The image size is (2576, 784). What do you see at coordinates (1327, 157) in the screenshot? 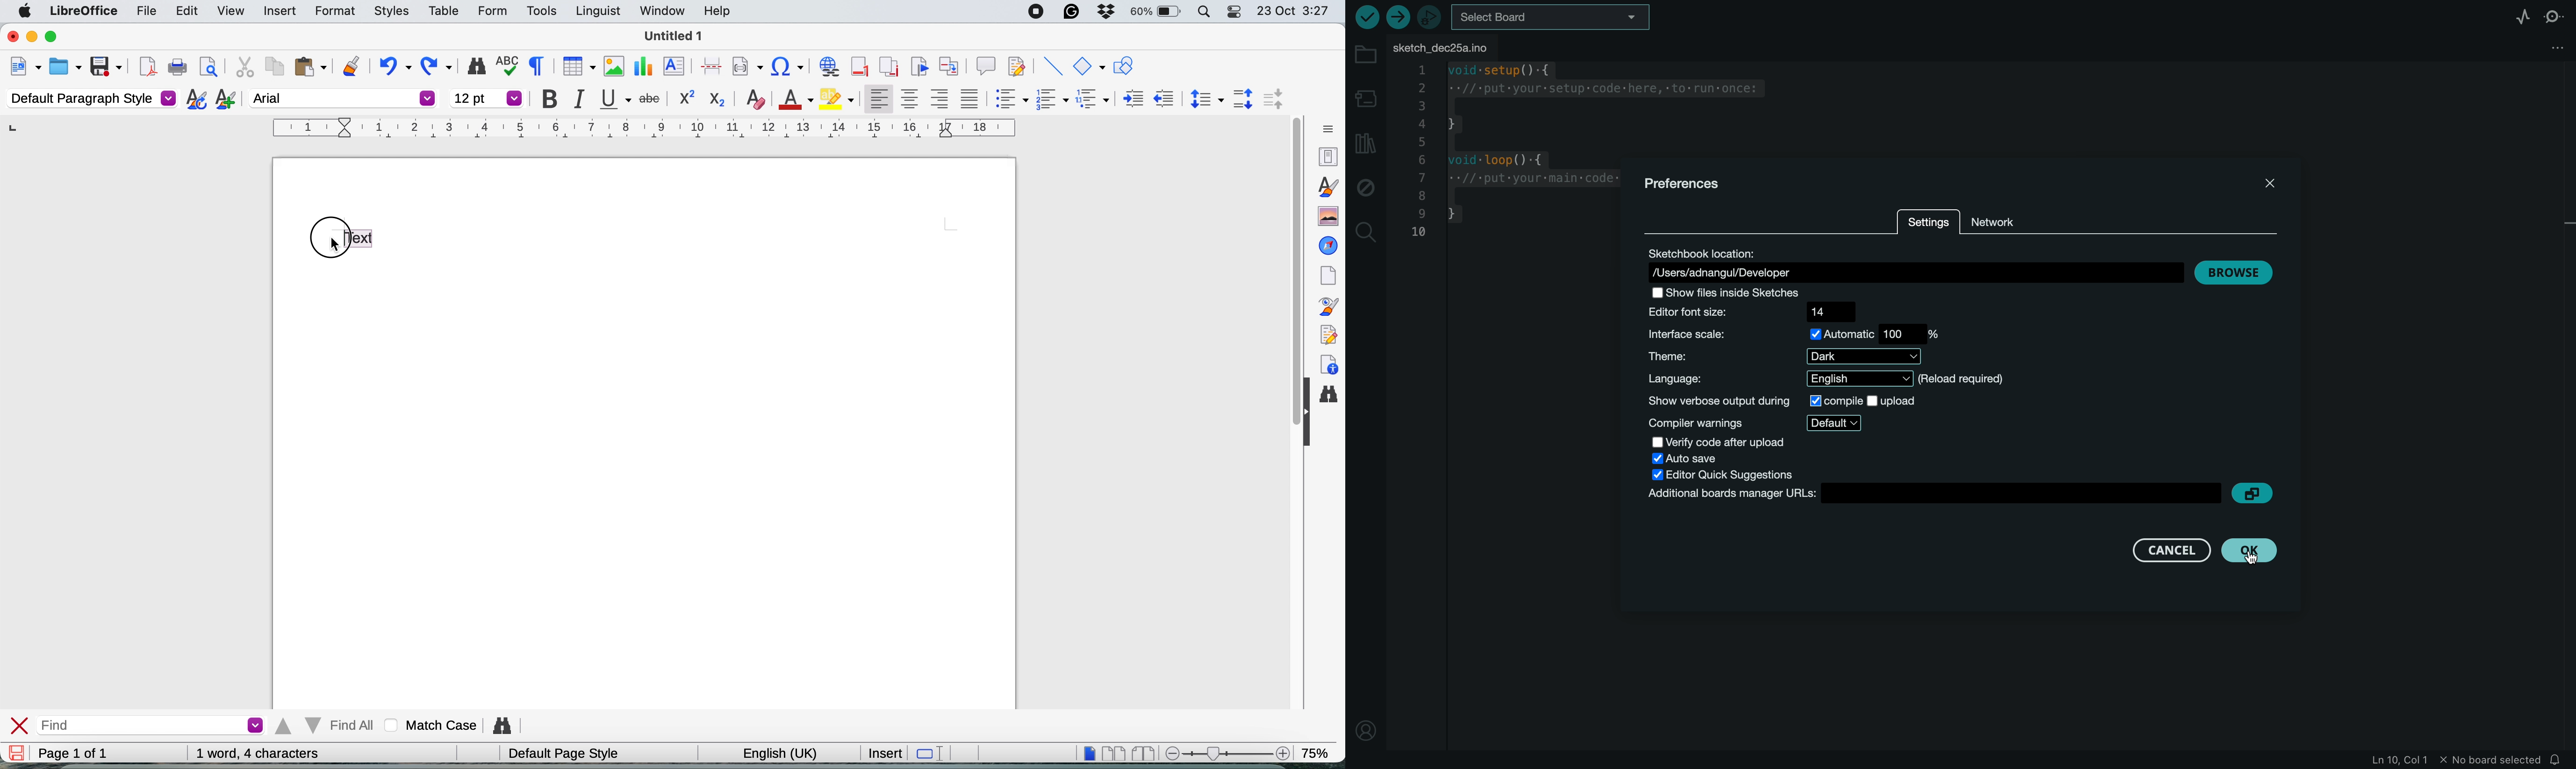
I see `properties` at bounding box center [1327, 157].